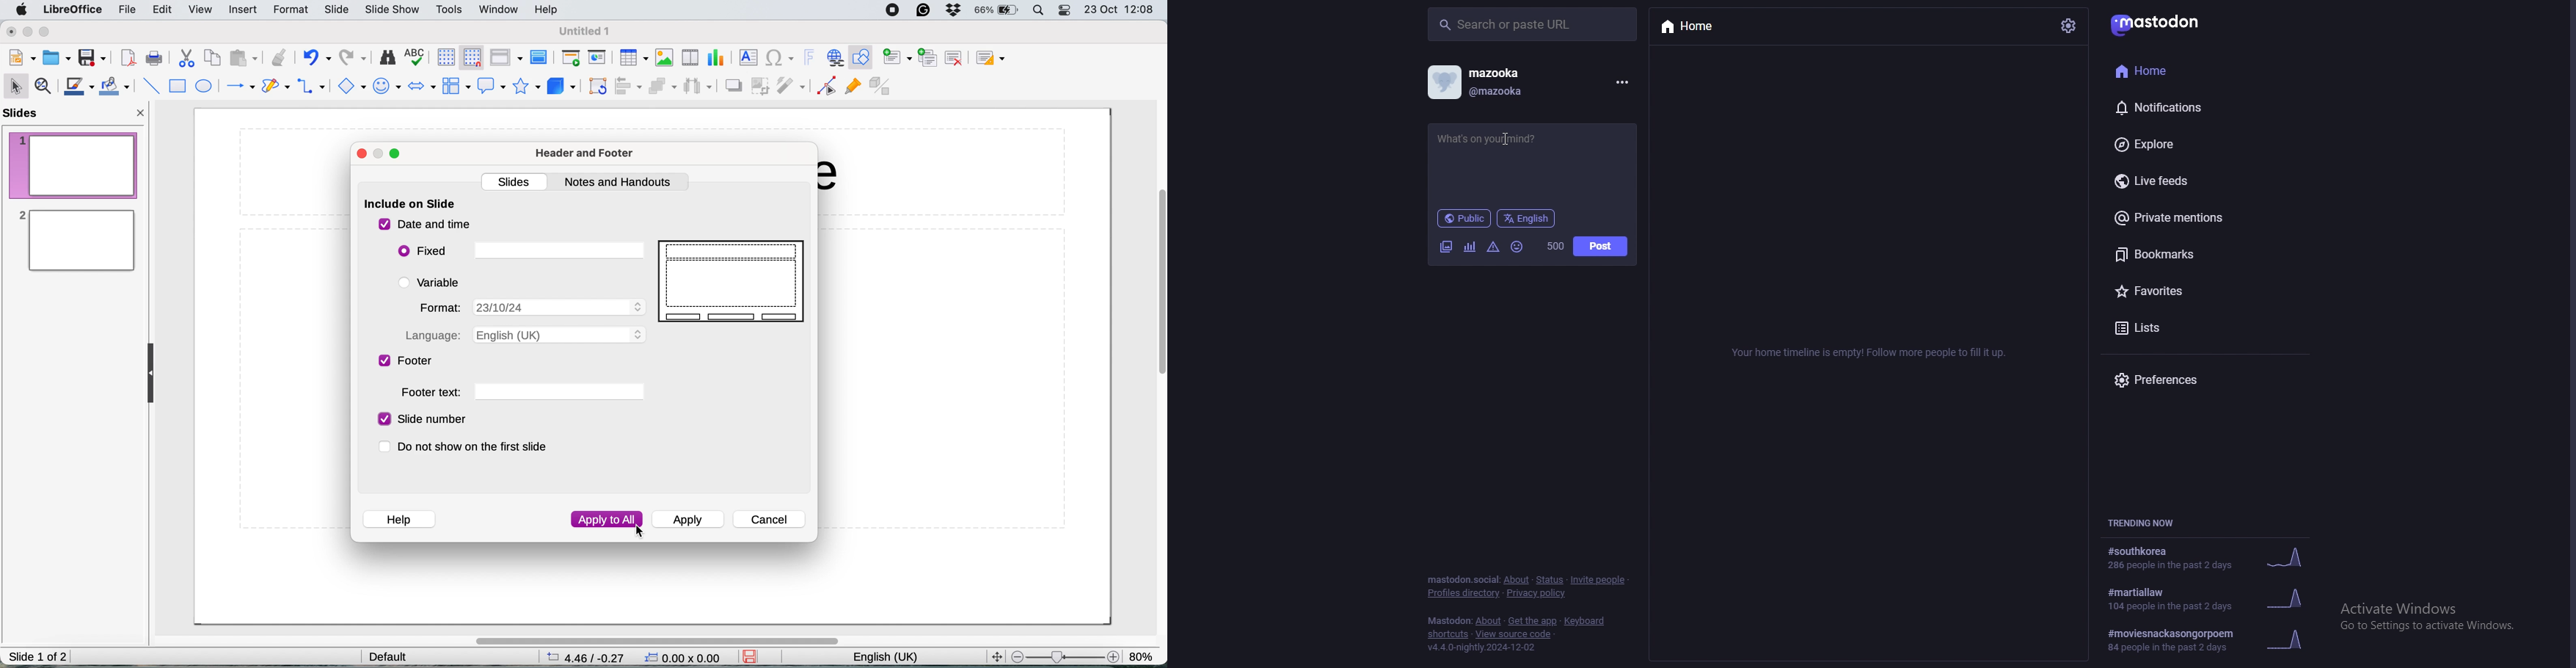 The width and height of the screenshot is (2576, 672). I want to click on open, so click(57, 56).